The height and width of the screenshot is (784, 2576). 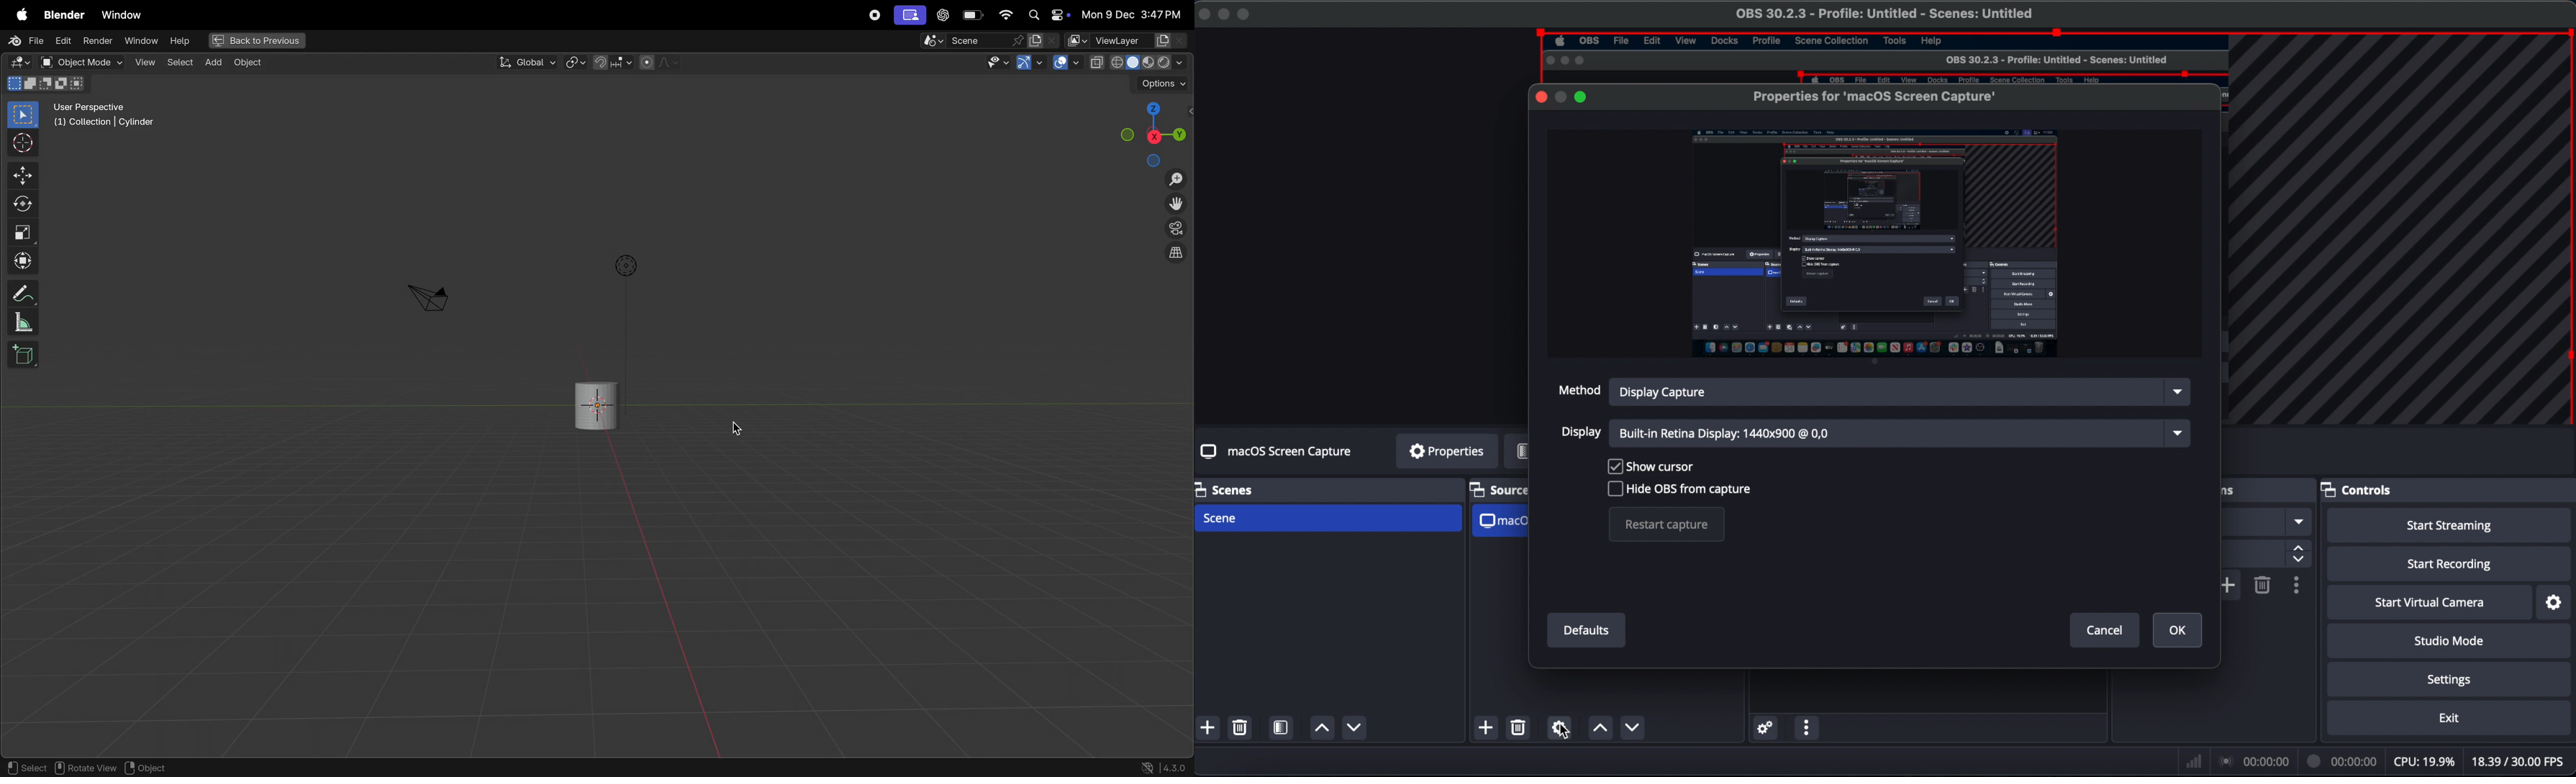 I want to click on cancel button, so click(x=2103, y=630).